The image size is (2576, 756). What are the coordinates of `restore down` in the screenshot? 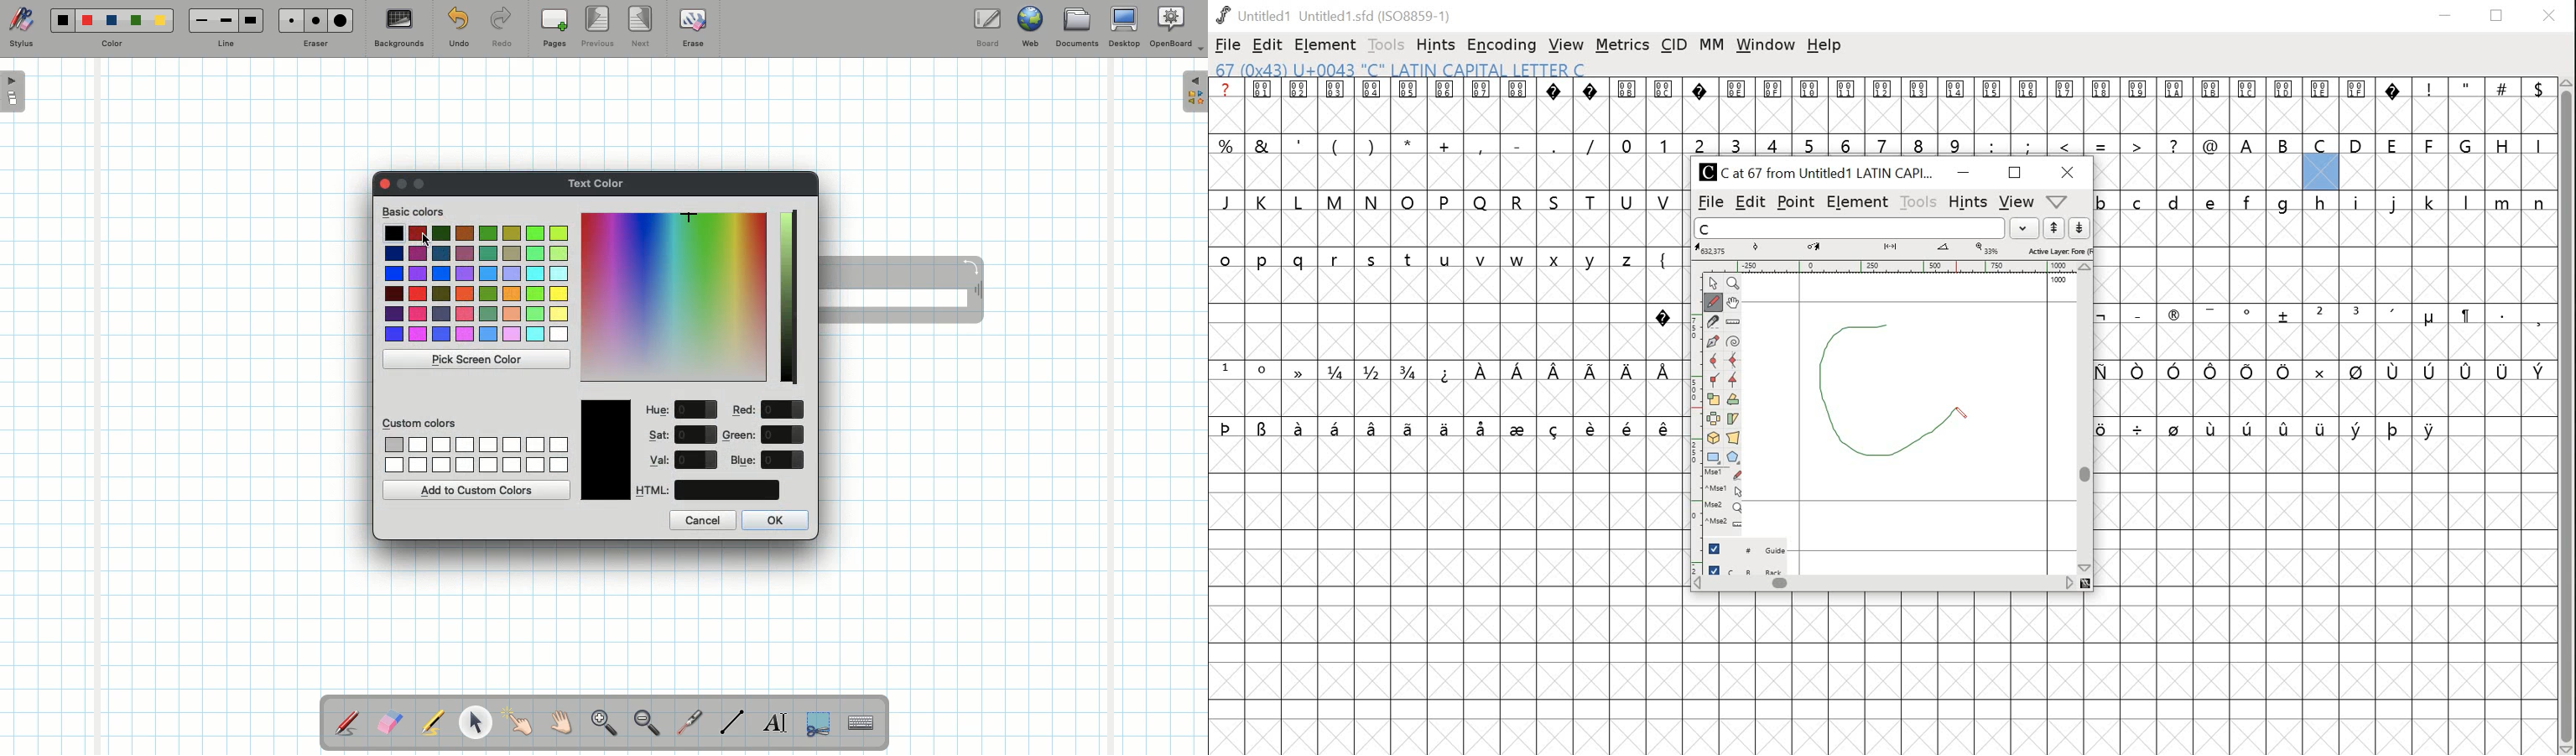 It's located at (2498, 15).